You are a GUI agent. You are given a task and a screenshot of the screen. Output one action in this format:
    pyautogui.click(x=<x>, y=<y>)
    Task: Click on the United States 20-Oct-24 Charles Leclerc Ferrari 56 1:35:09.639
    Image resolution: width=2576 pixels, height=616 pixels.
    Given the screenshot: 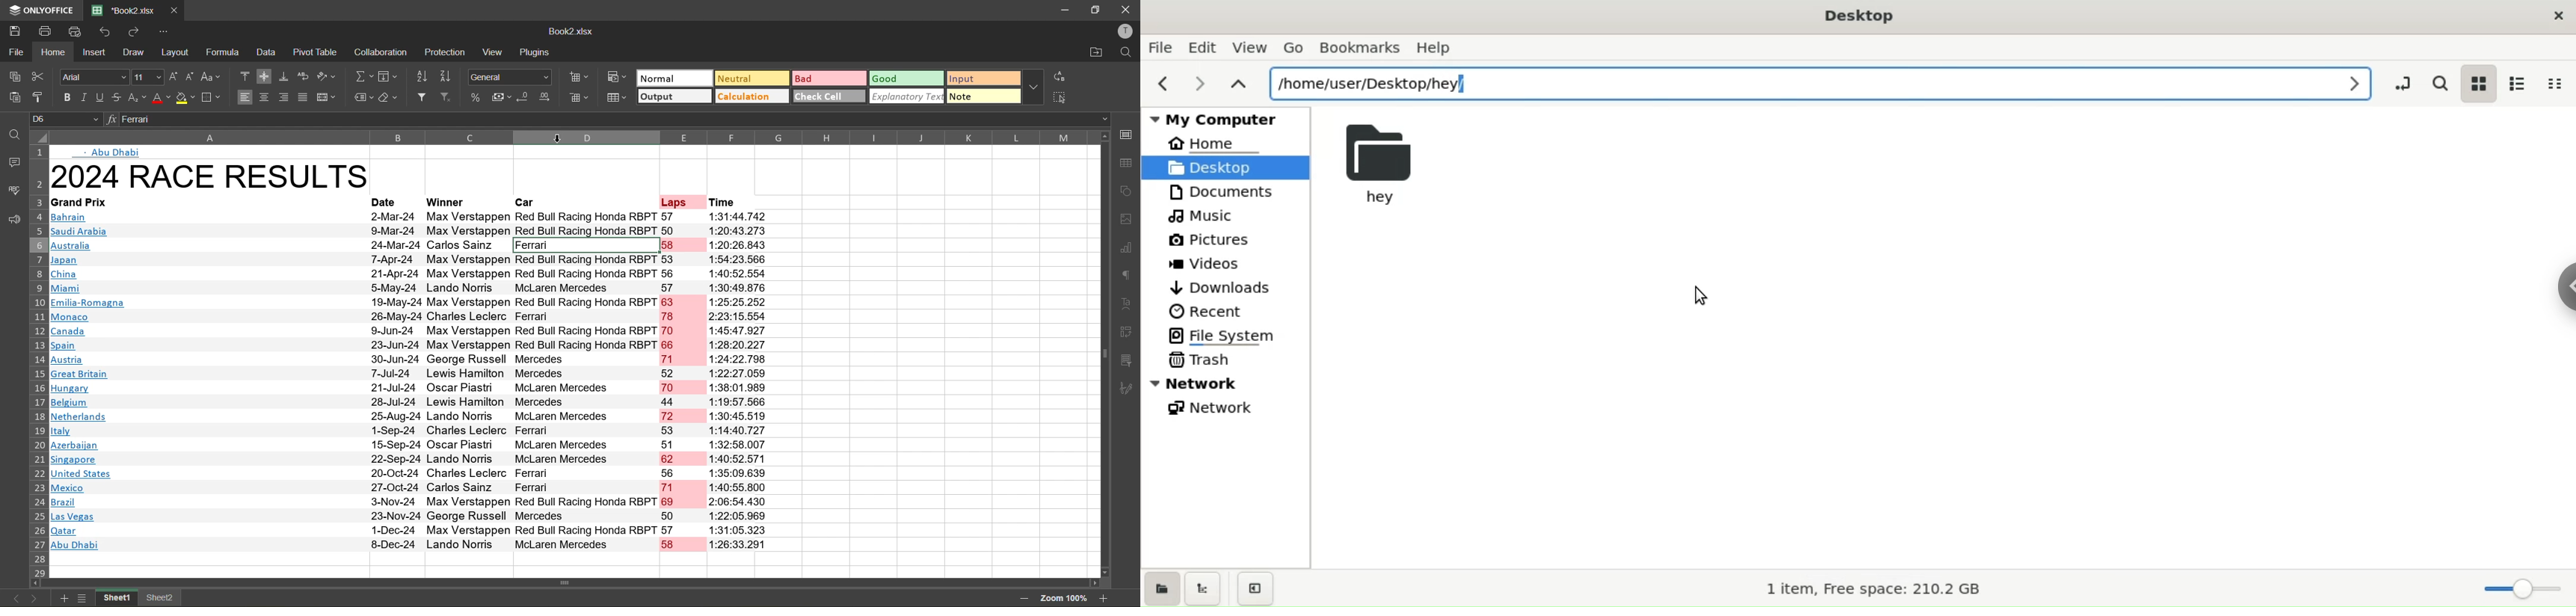 What is the action you would take?
    pyautogui.click(x=414, y=473)
    